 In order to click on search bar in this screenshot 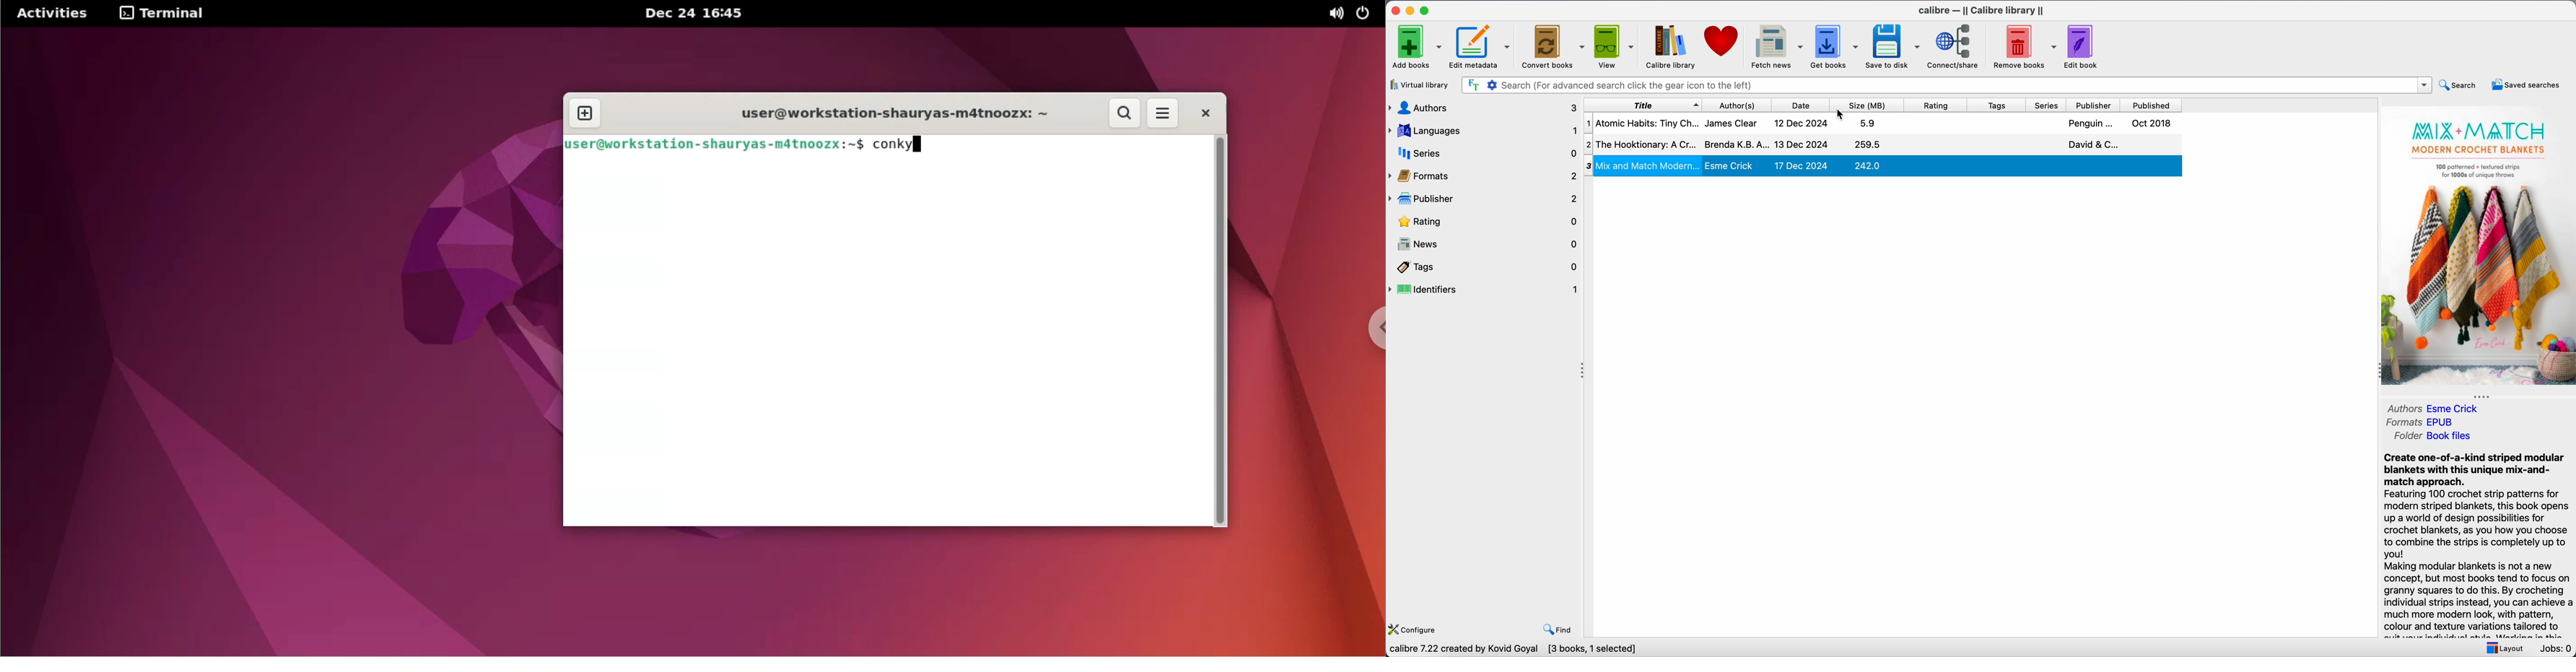, I will do `click(1945, 85)`.